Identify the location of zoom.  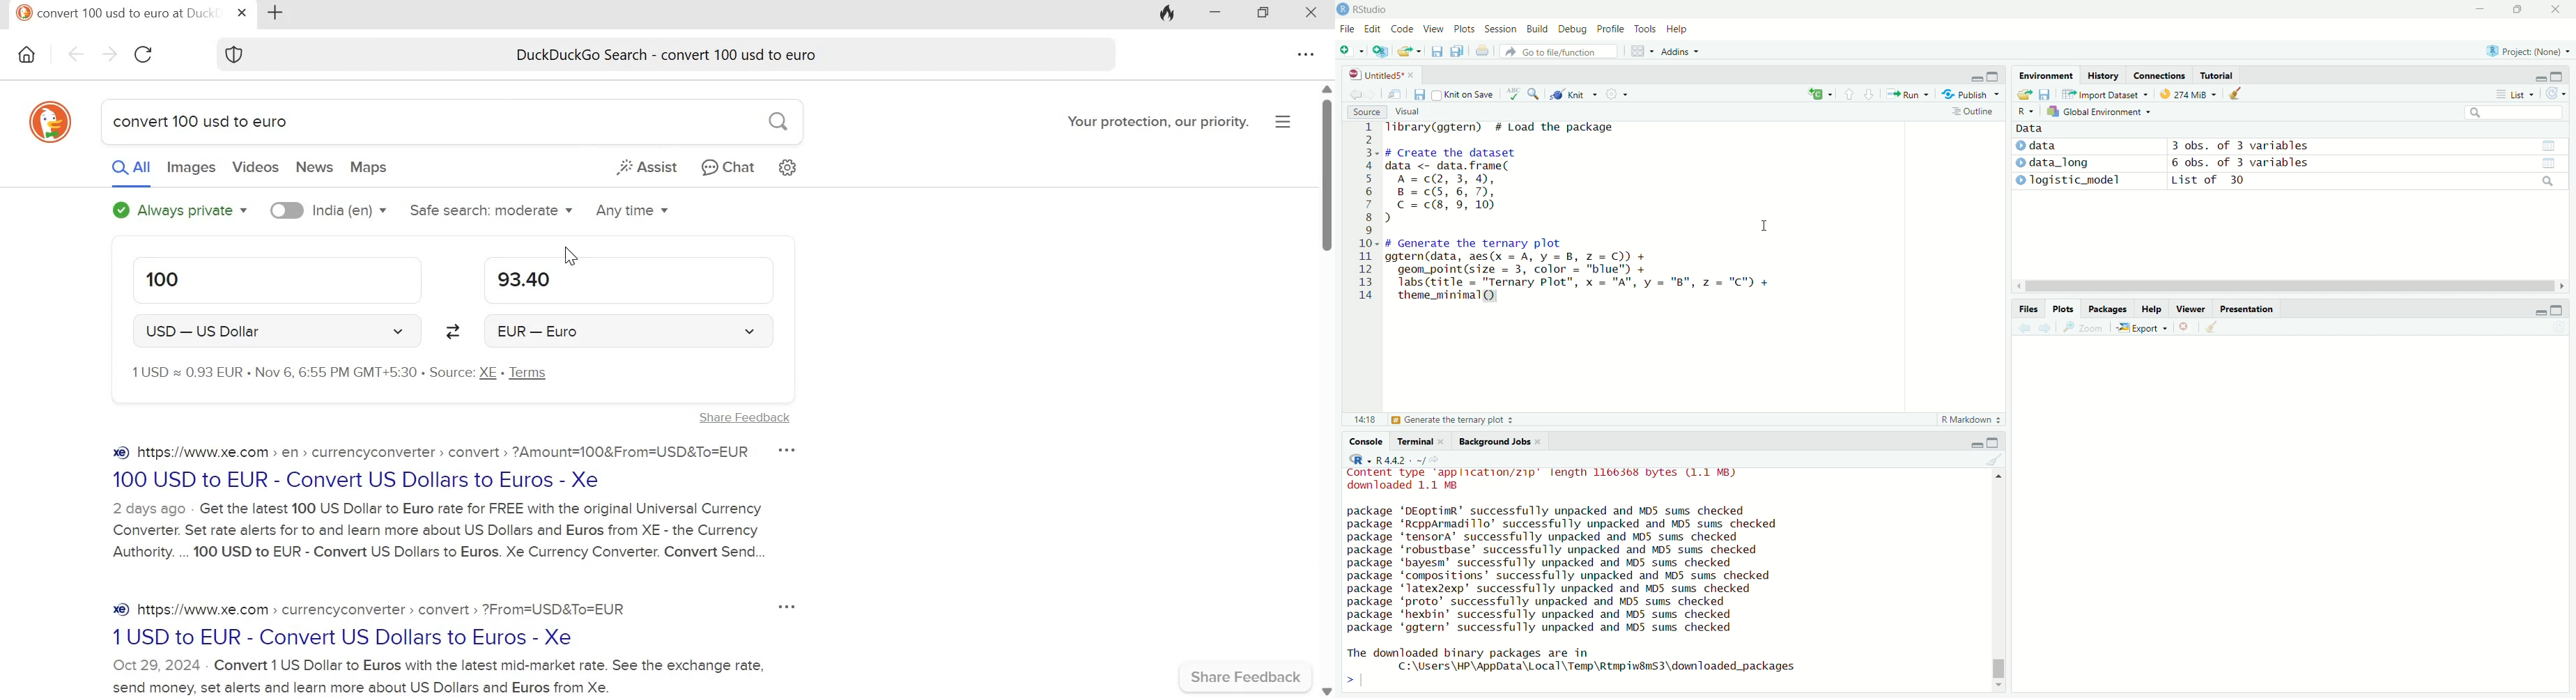
(2086, 330).